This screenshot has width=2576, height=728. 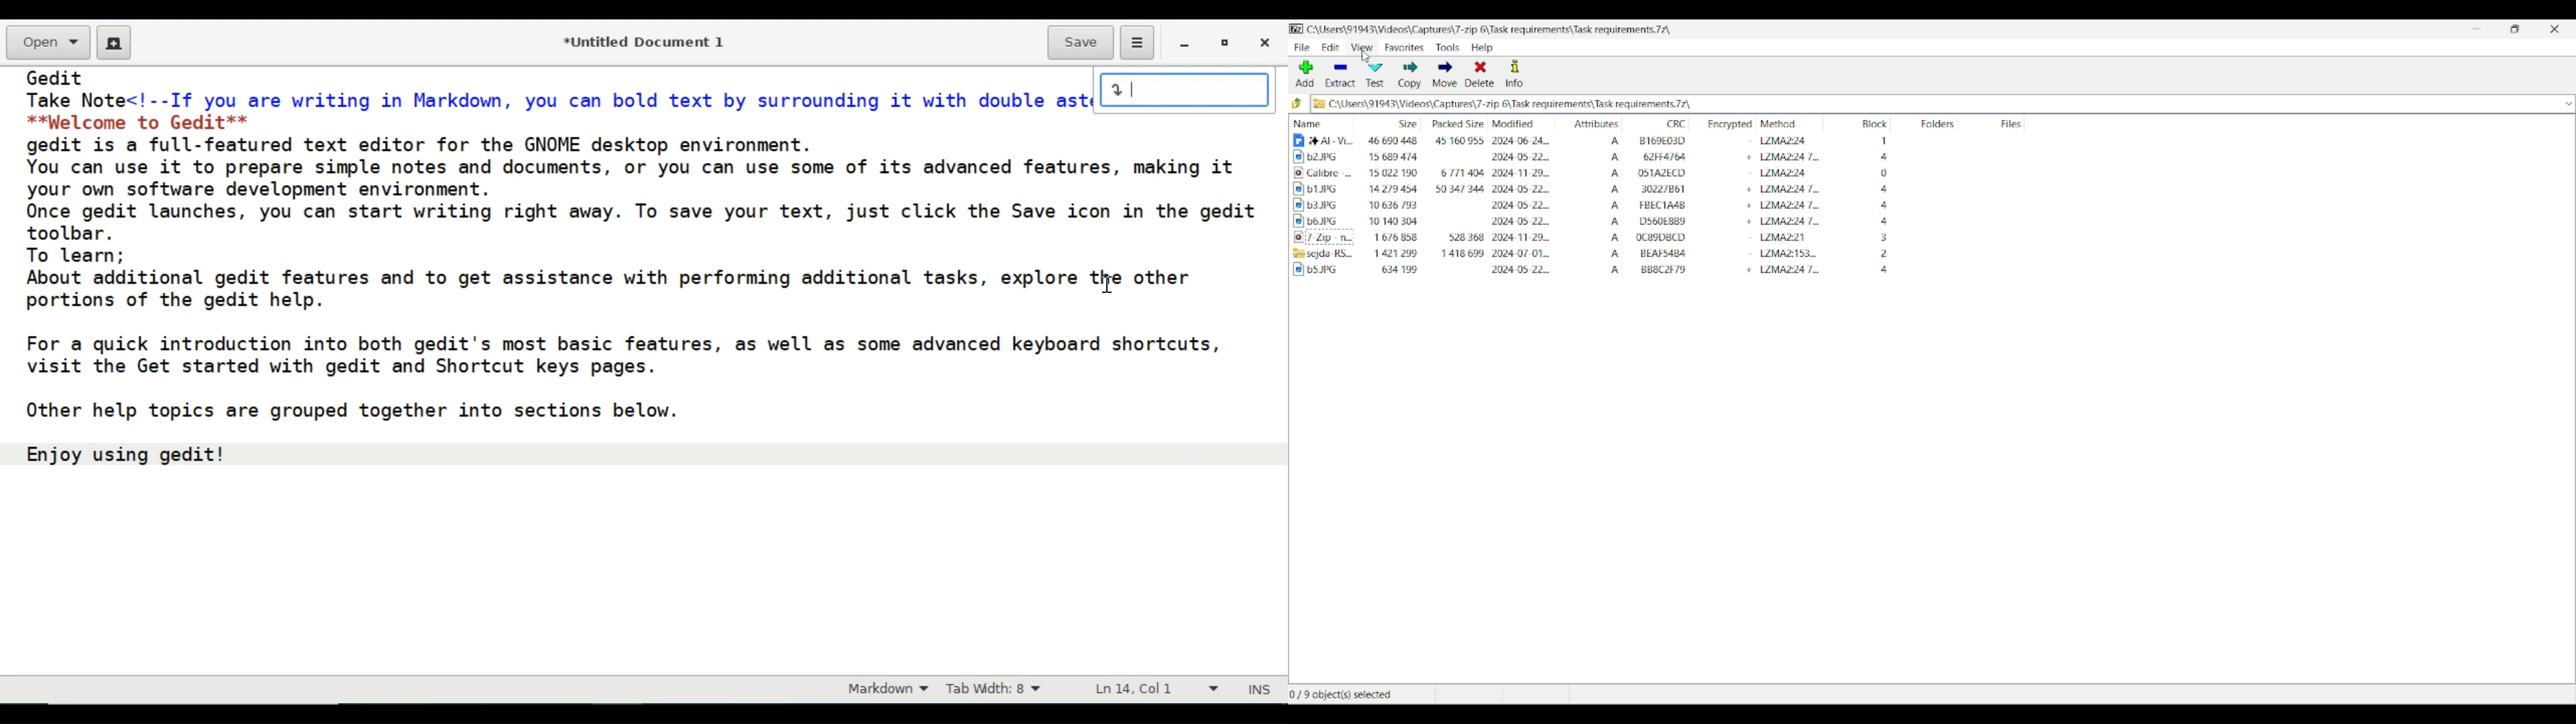 What do you see at coordinates (1448, 48) in the screenshot?
I see `Tools menu` at bounding box center [1448, 48].